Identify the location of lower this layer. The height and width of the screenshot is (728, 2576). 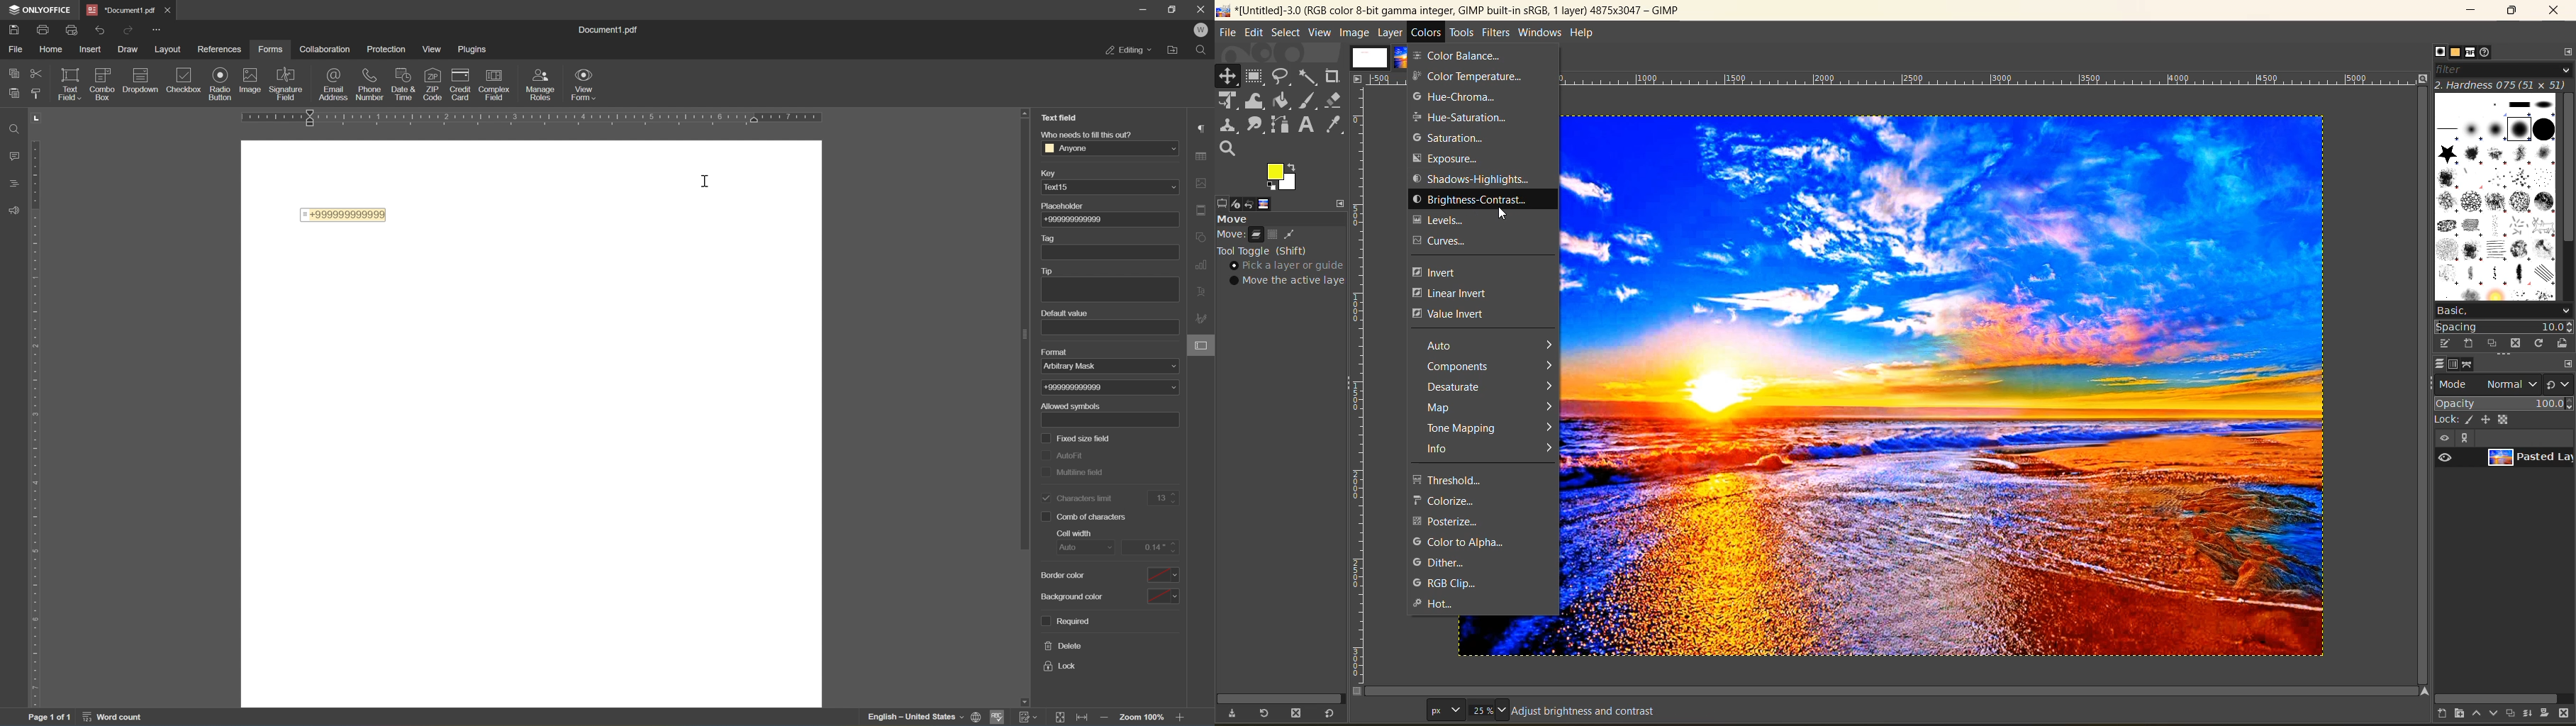
(2495, 714).